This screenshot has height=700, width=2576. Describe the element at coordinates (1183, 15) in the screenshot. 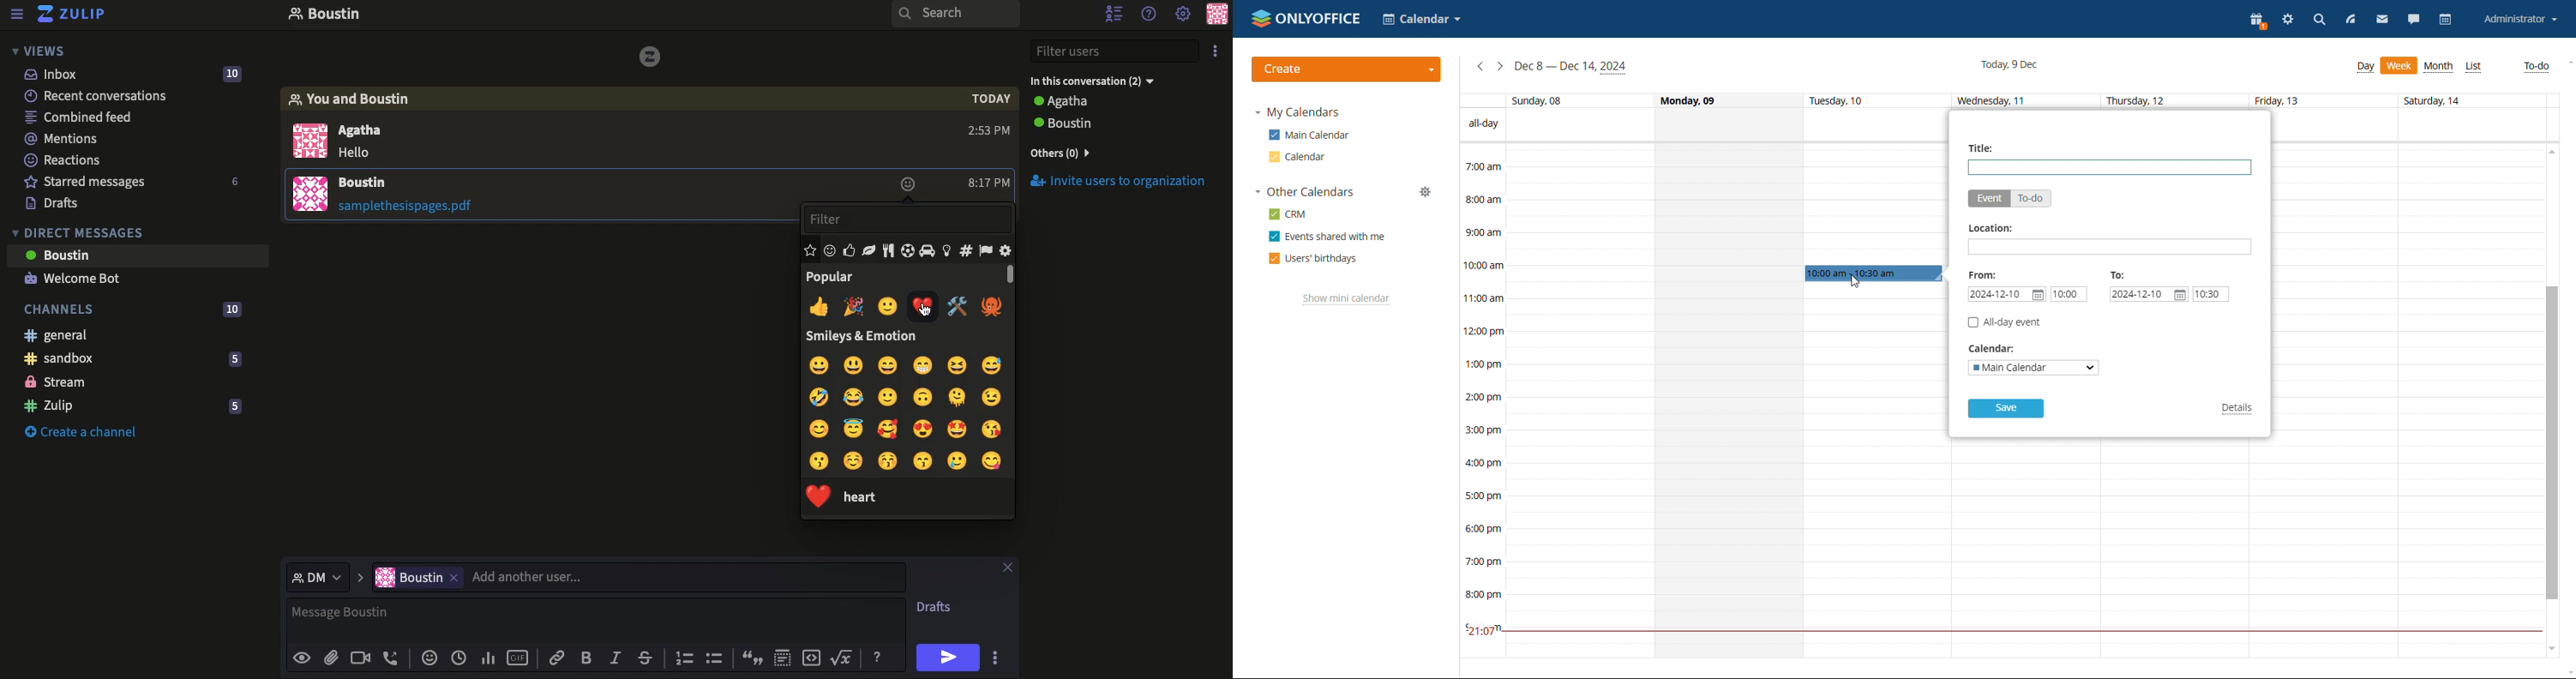

I see `Settings` at that location.